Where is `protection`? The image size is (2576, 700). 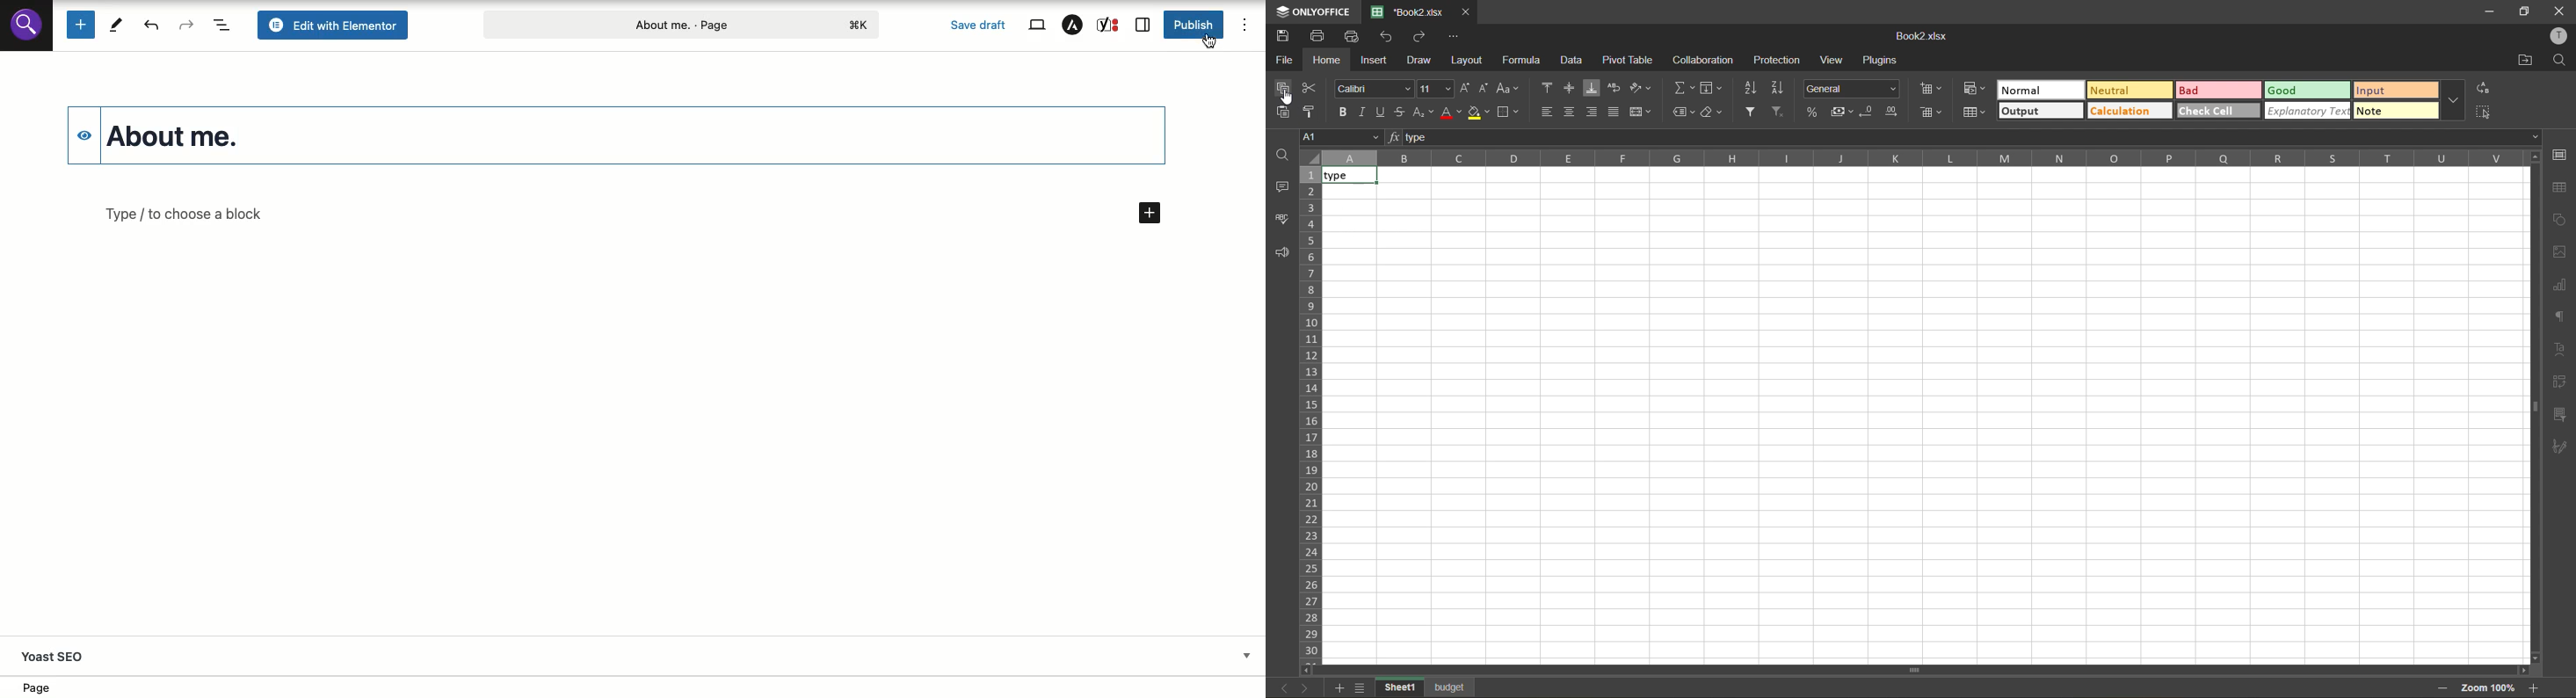 protection is located at coordinates (1779, 59).